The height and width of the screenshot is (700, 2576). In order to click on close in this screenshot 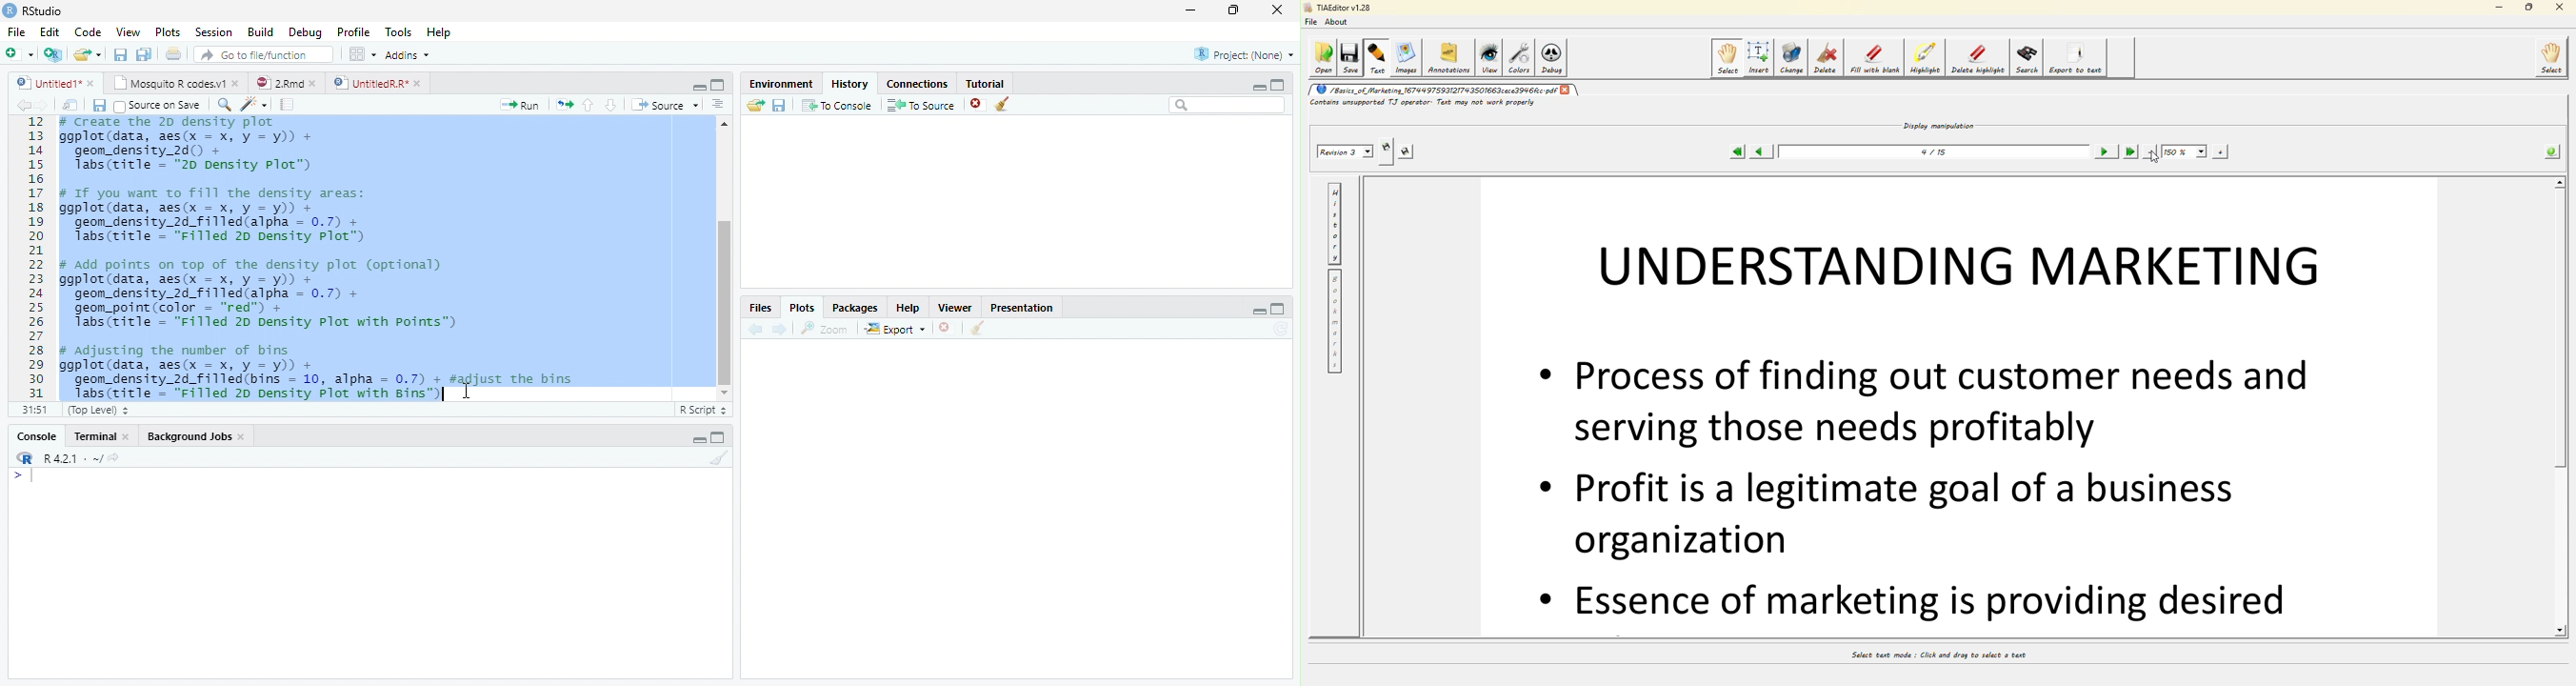, I will do `click(977, 105)`.